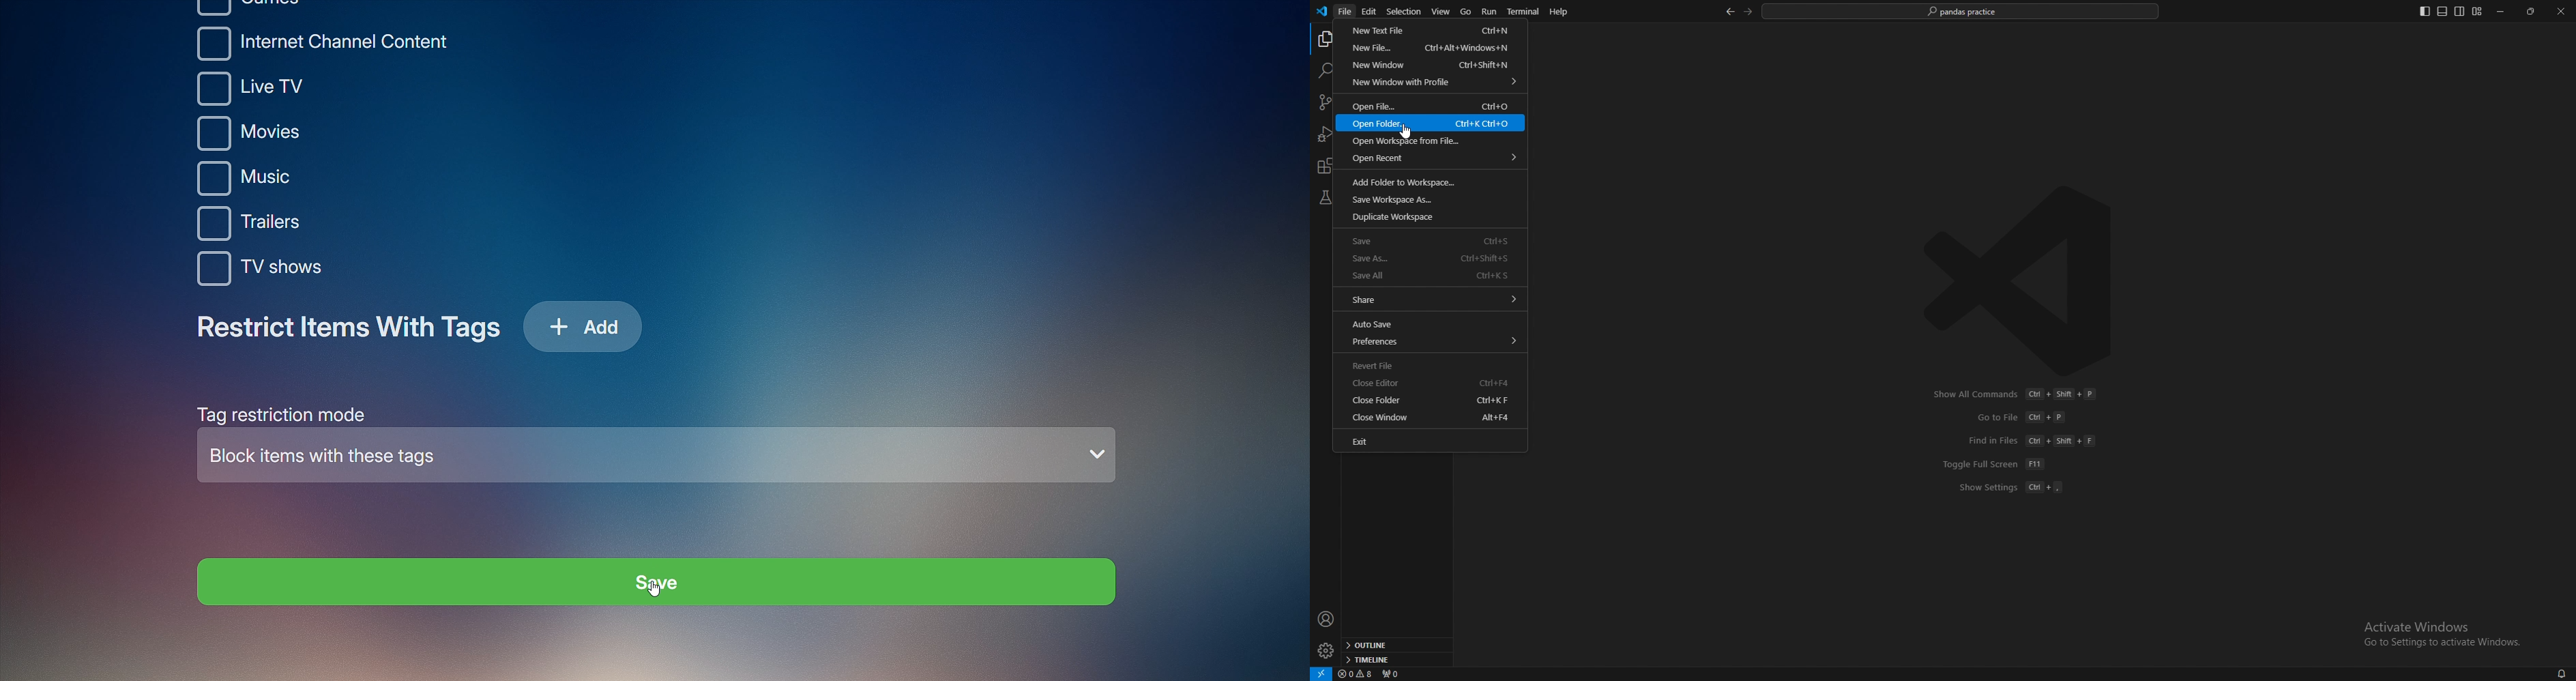  What do you see at coordinates (1962, 12) in the screenshot?
I see `pandas practice` at bounding box center [1962, 12].